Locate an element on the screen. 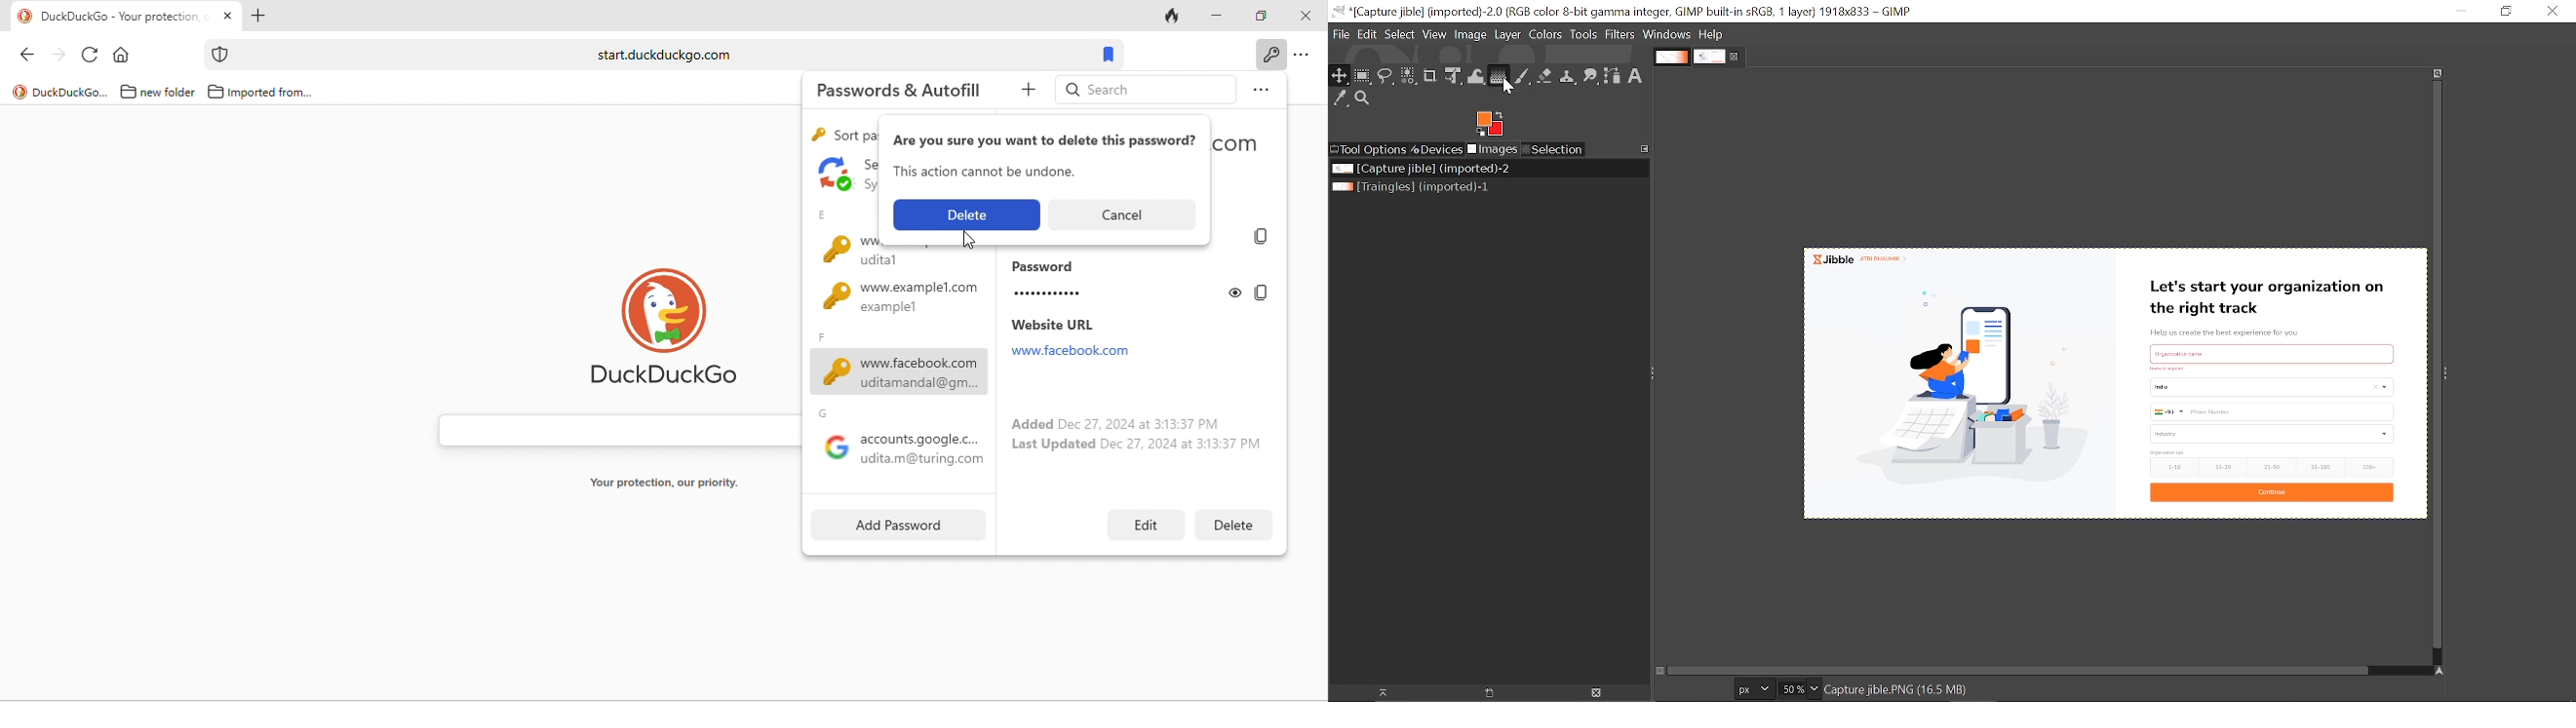  Eraser tool is located at coordinates (1544, 76).